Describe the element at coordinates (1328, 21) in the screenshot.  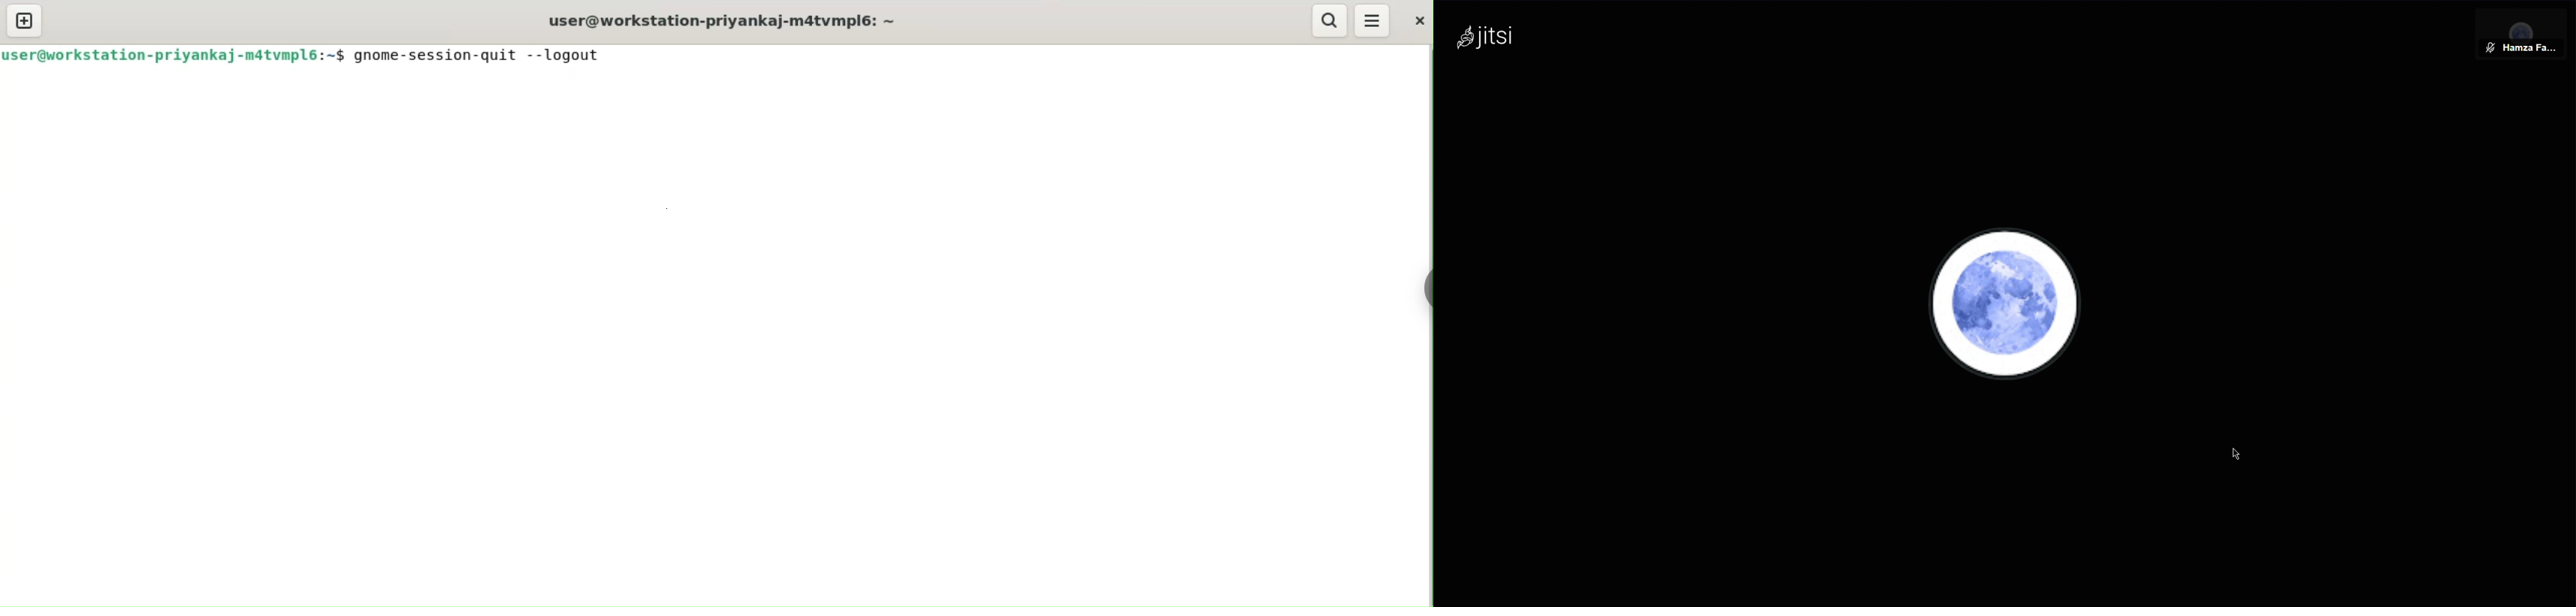
I see `search` at that location.